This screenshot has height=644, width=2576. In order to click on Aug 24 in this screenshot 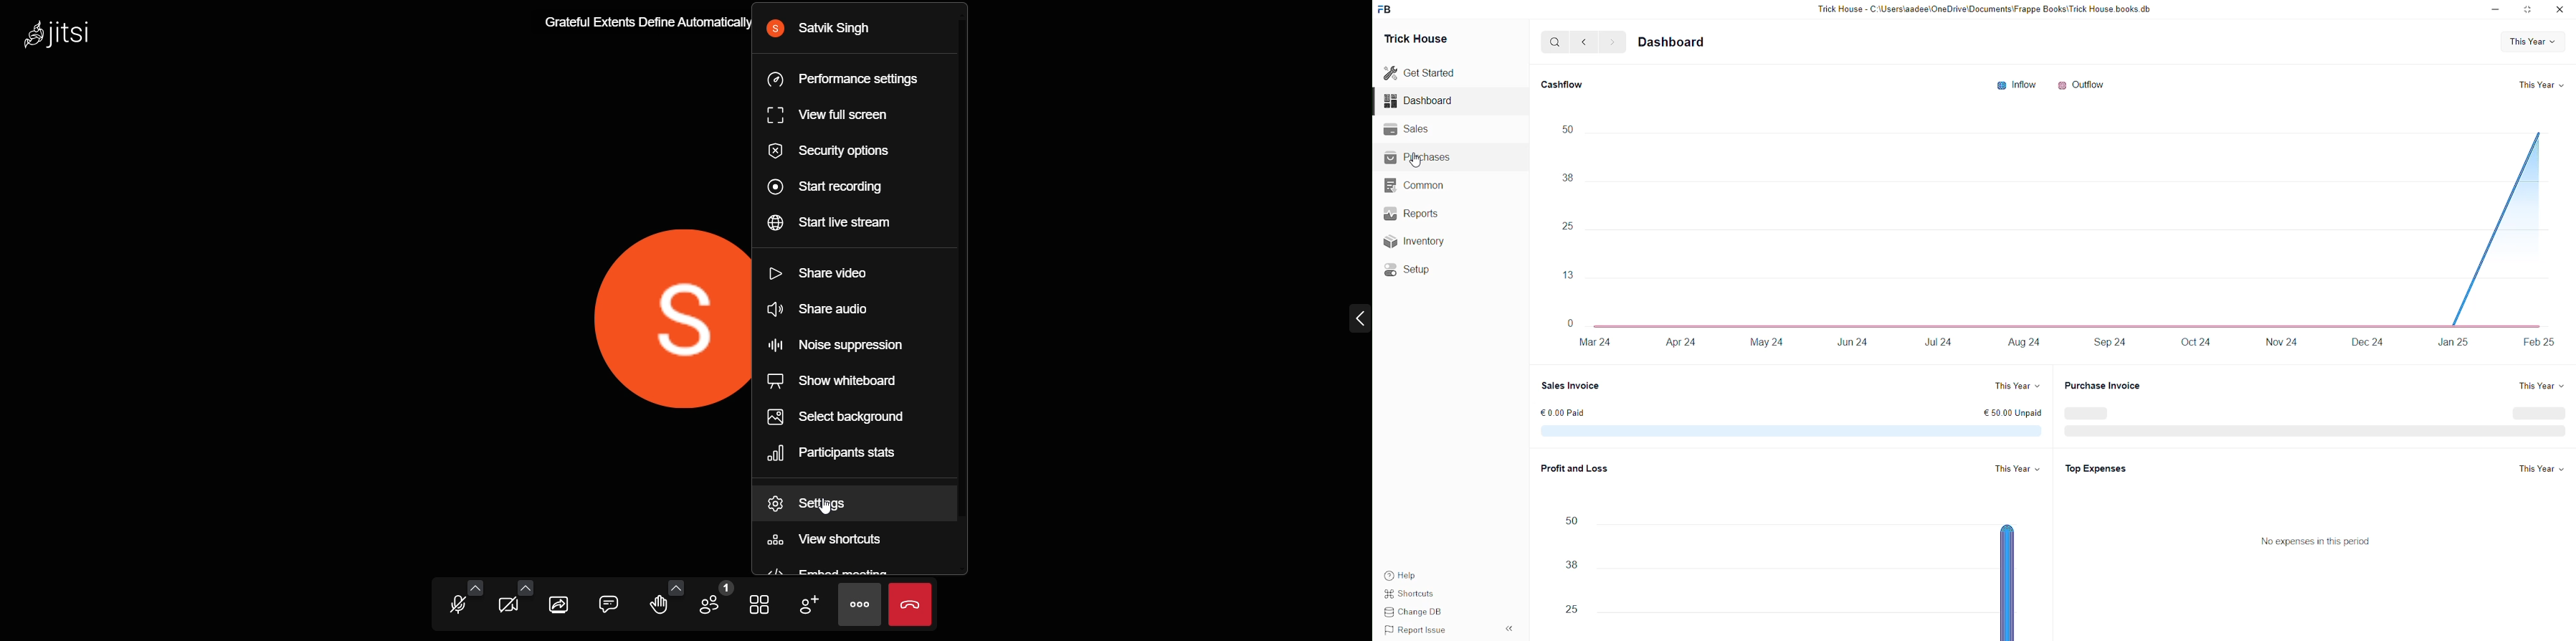, I will do `click(2028, 341)`.